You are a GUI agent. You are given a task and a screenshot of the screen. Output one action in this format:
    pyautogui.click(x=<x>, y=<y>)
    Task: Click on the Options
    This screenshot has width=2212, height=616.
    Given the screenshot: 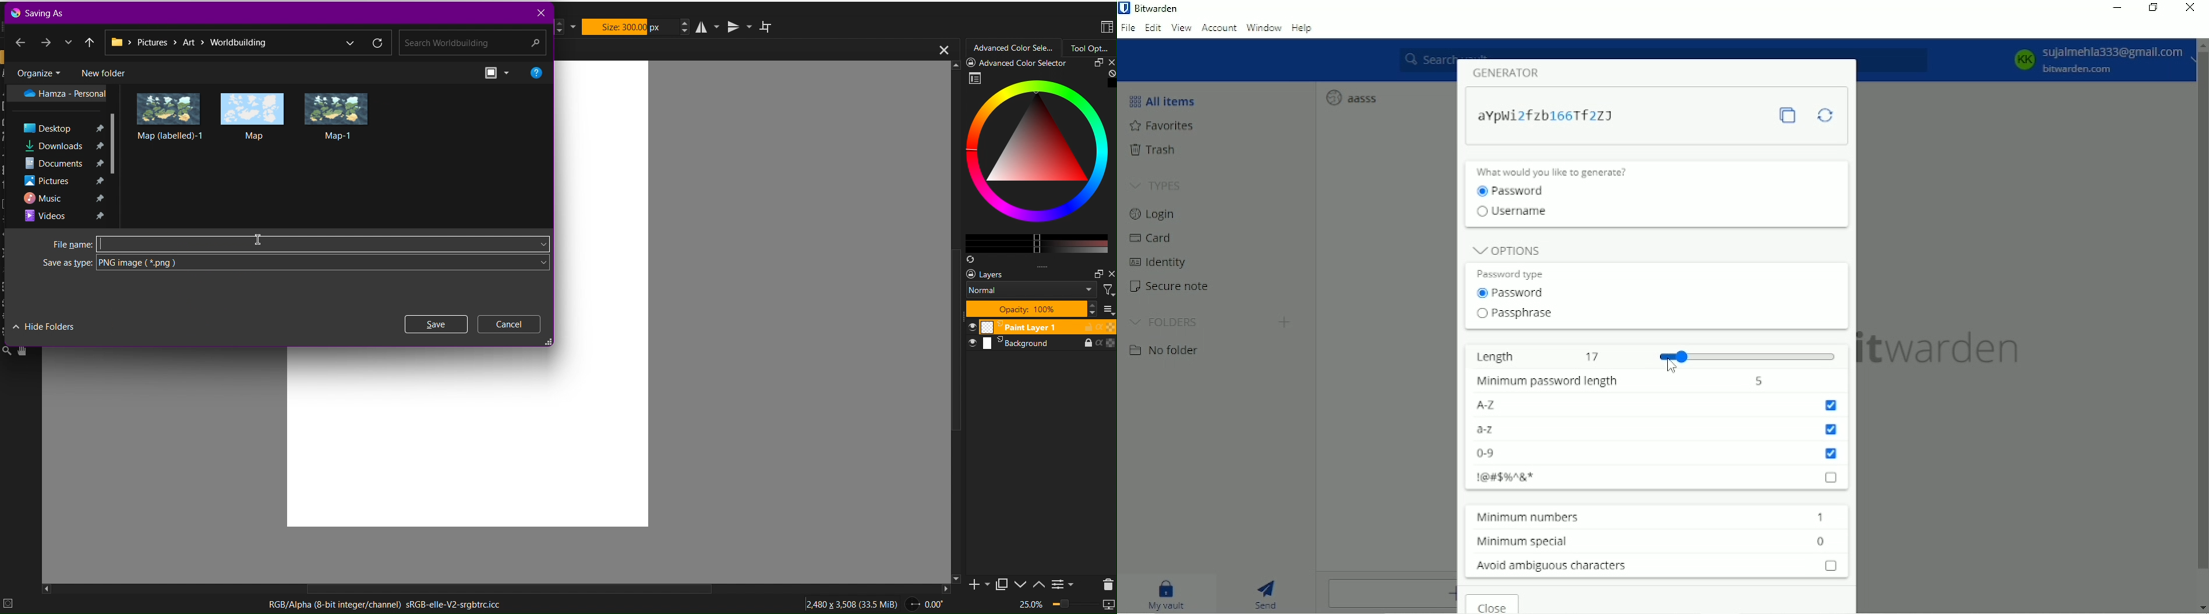 What is the action you would take?
    pyautogui.click(x=1506, y=248)
    